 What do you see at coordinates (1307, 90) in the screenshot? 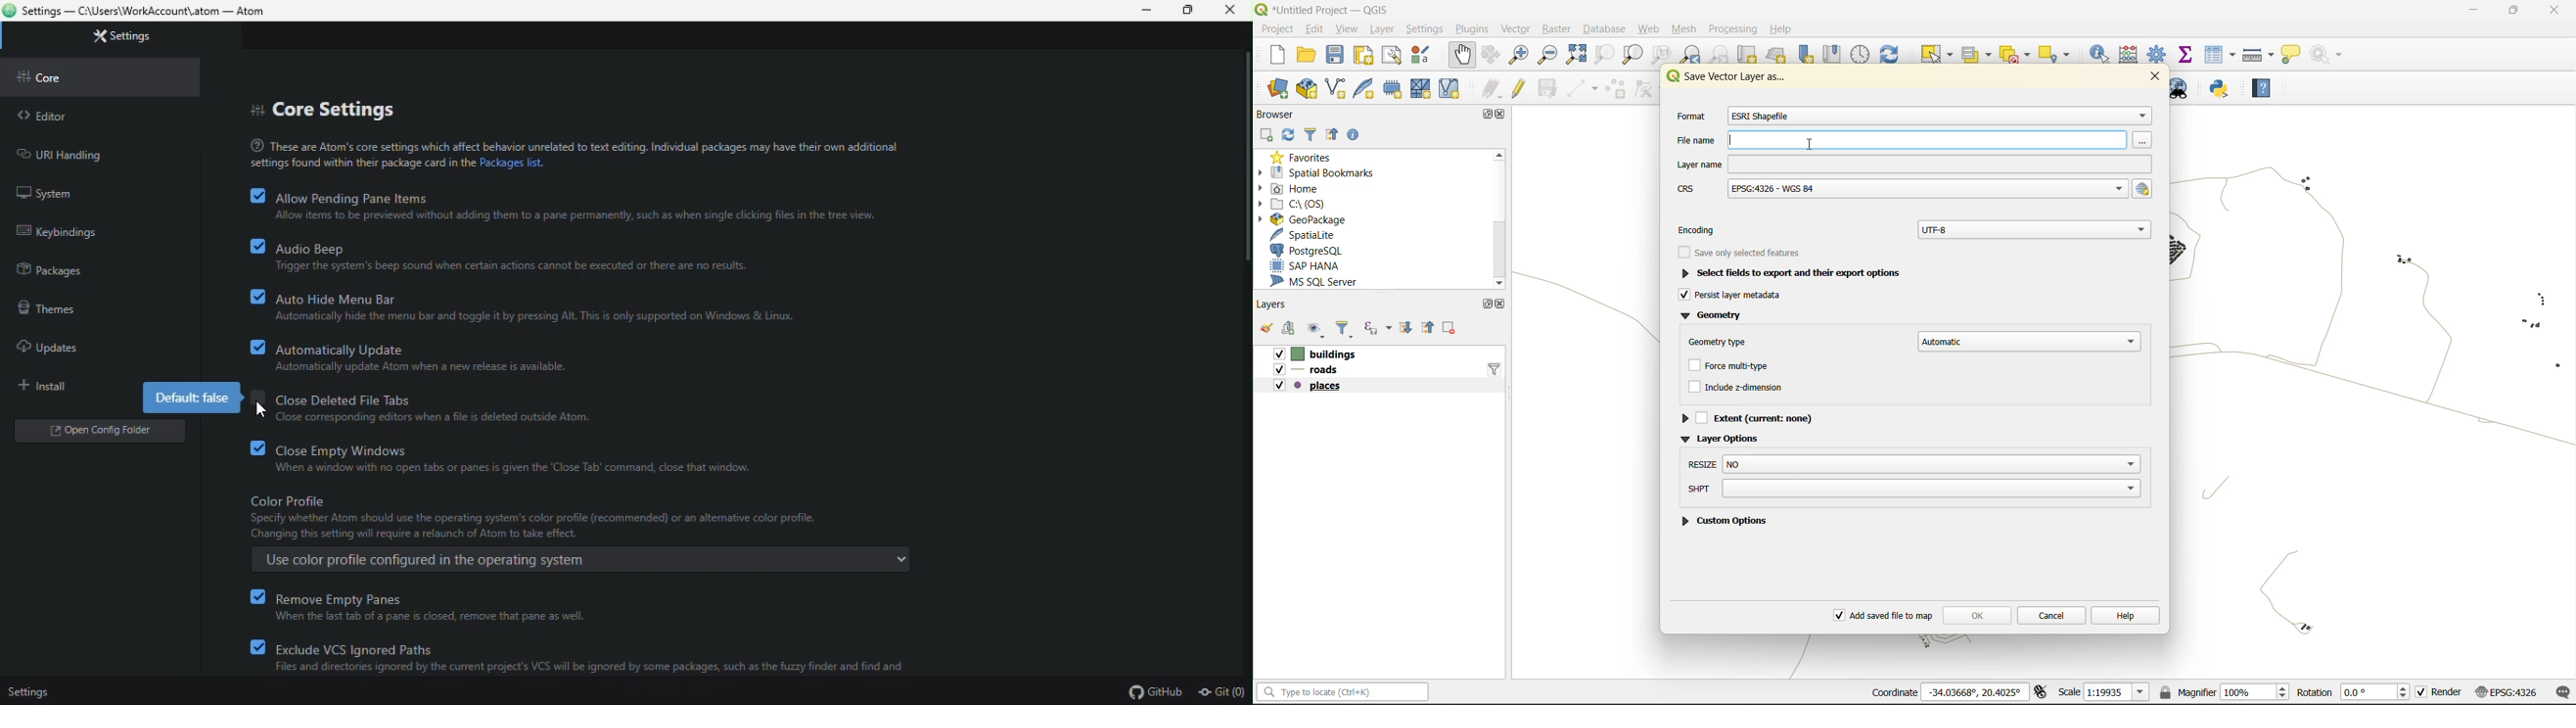
I see `new geopackage layer` at bounding box center [1307, 90].